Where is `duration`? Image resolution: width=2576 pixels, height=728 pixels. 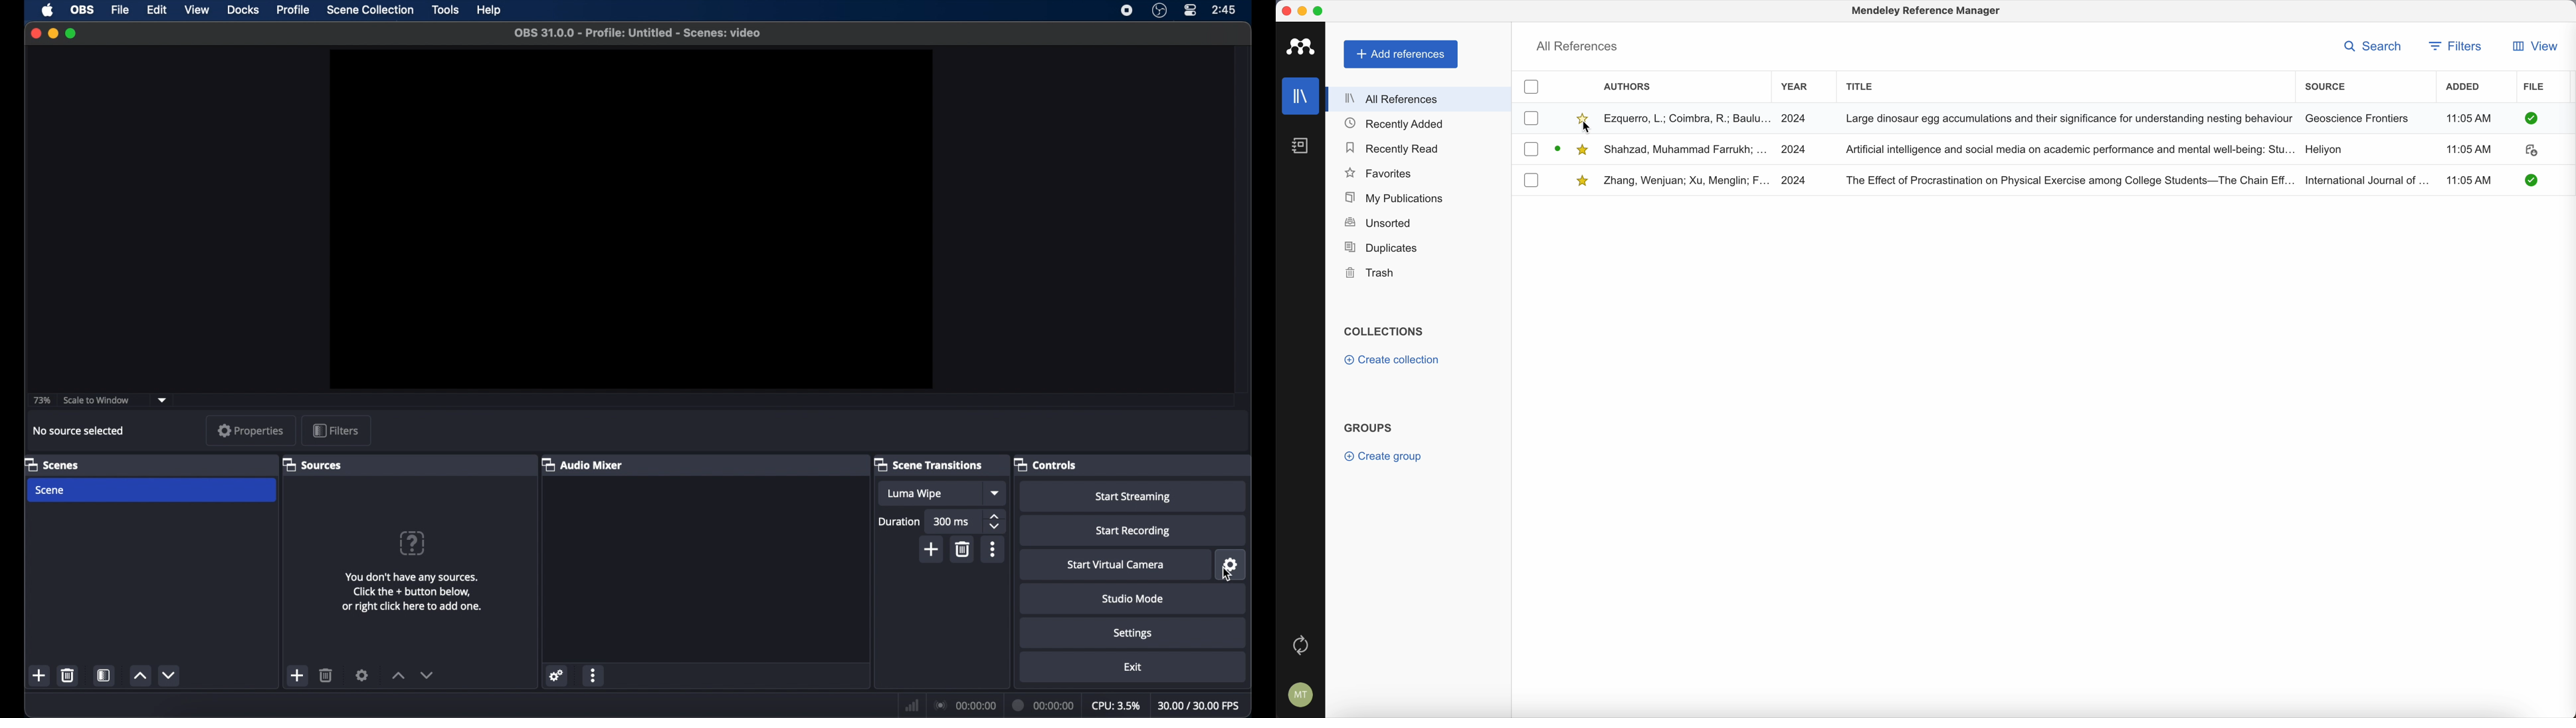 duration is located at coordinates (1044, 705).